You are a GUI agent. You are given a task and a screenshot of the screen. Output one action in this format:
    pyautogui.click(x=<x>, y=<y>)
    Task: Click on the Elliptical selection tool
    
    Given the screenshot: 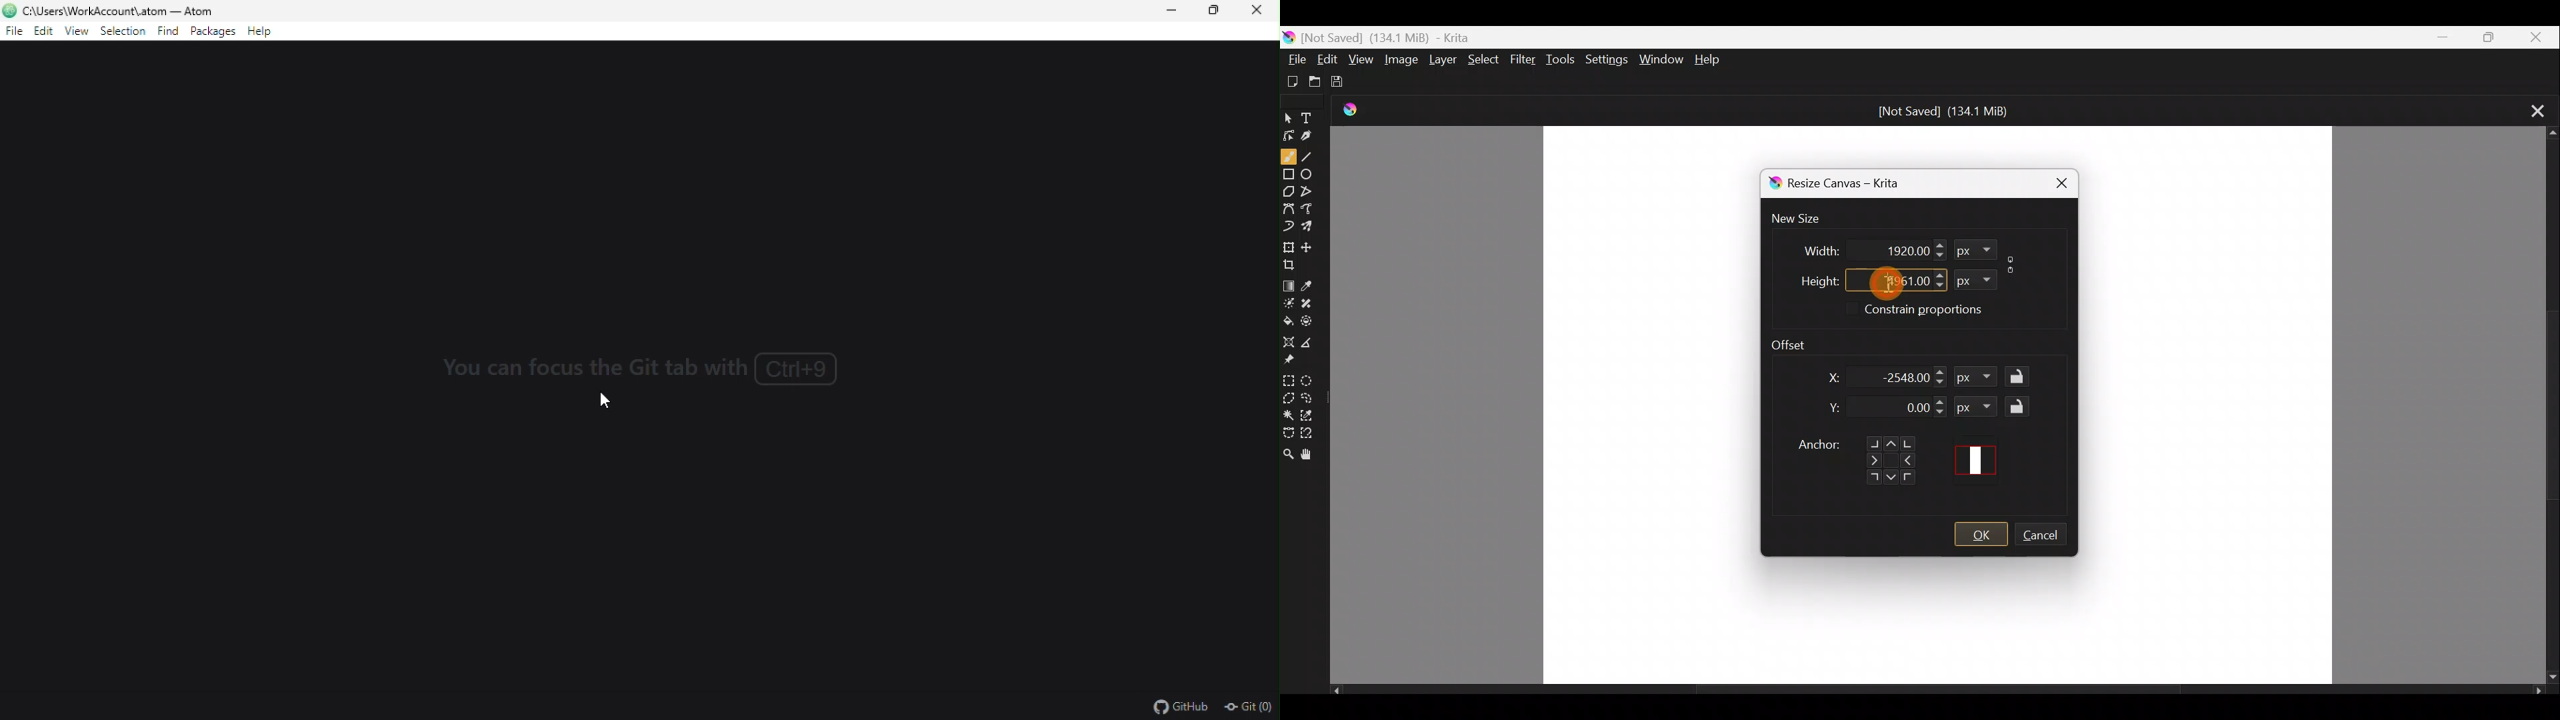 What is the action you would take?
    pyautogui.click(x=1312, y=383)
    